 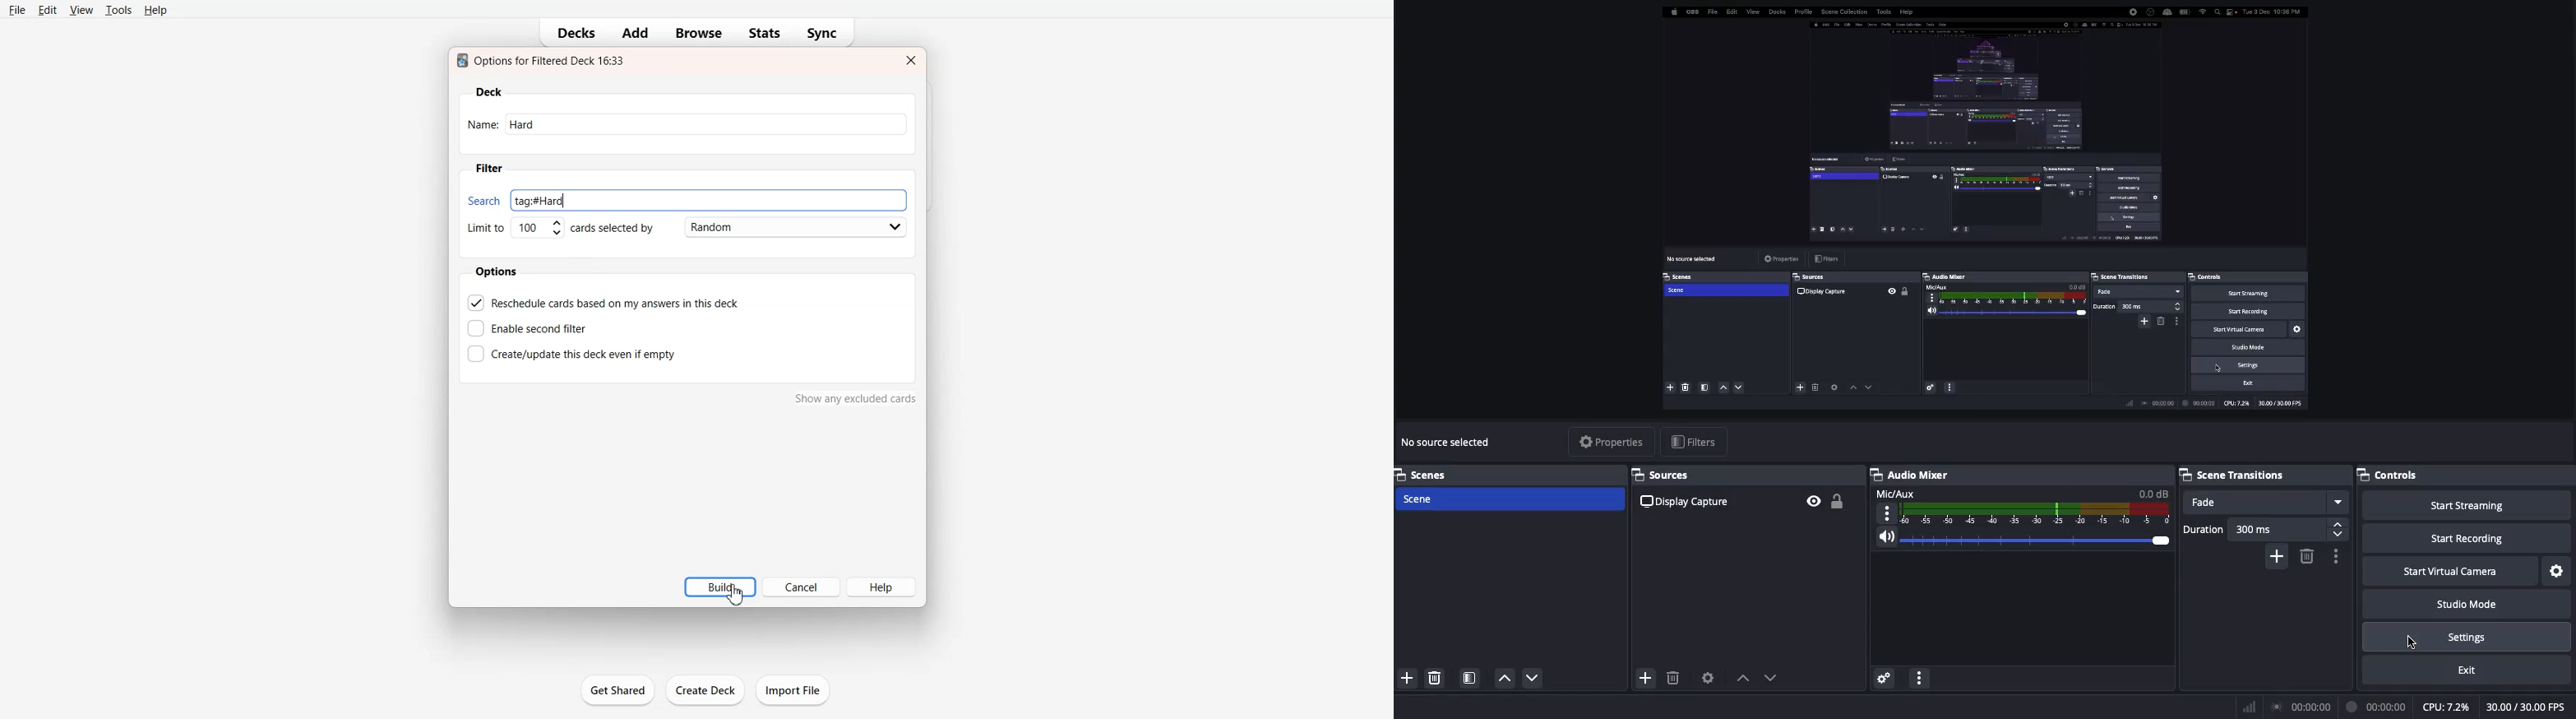 What do you see at coordinates (714, 587) in the screenshot?
I see `Build` at bounding box center [714, 587].